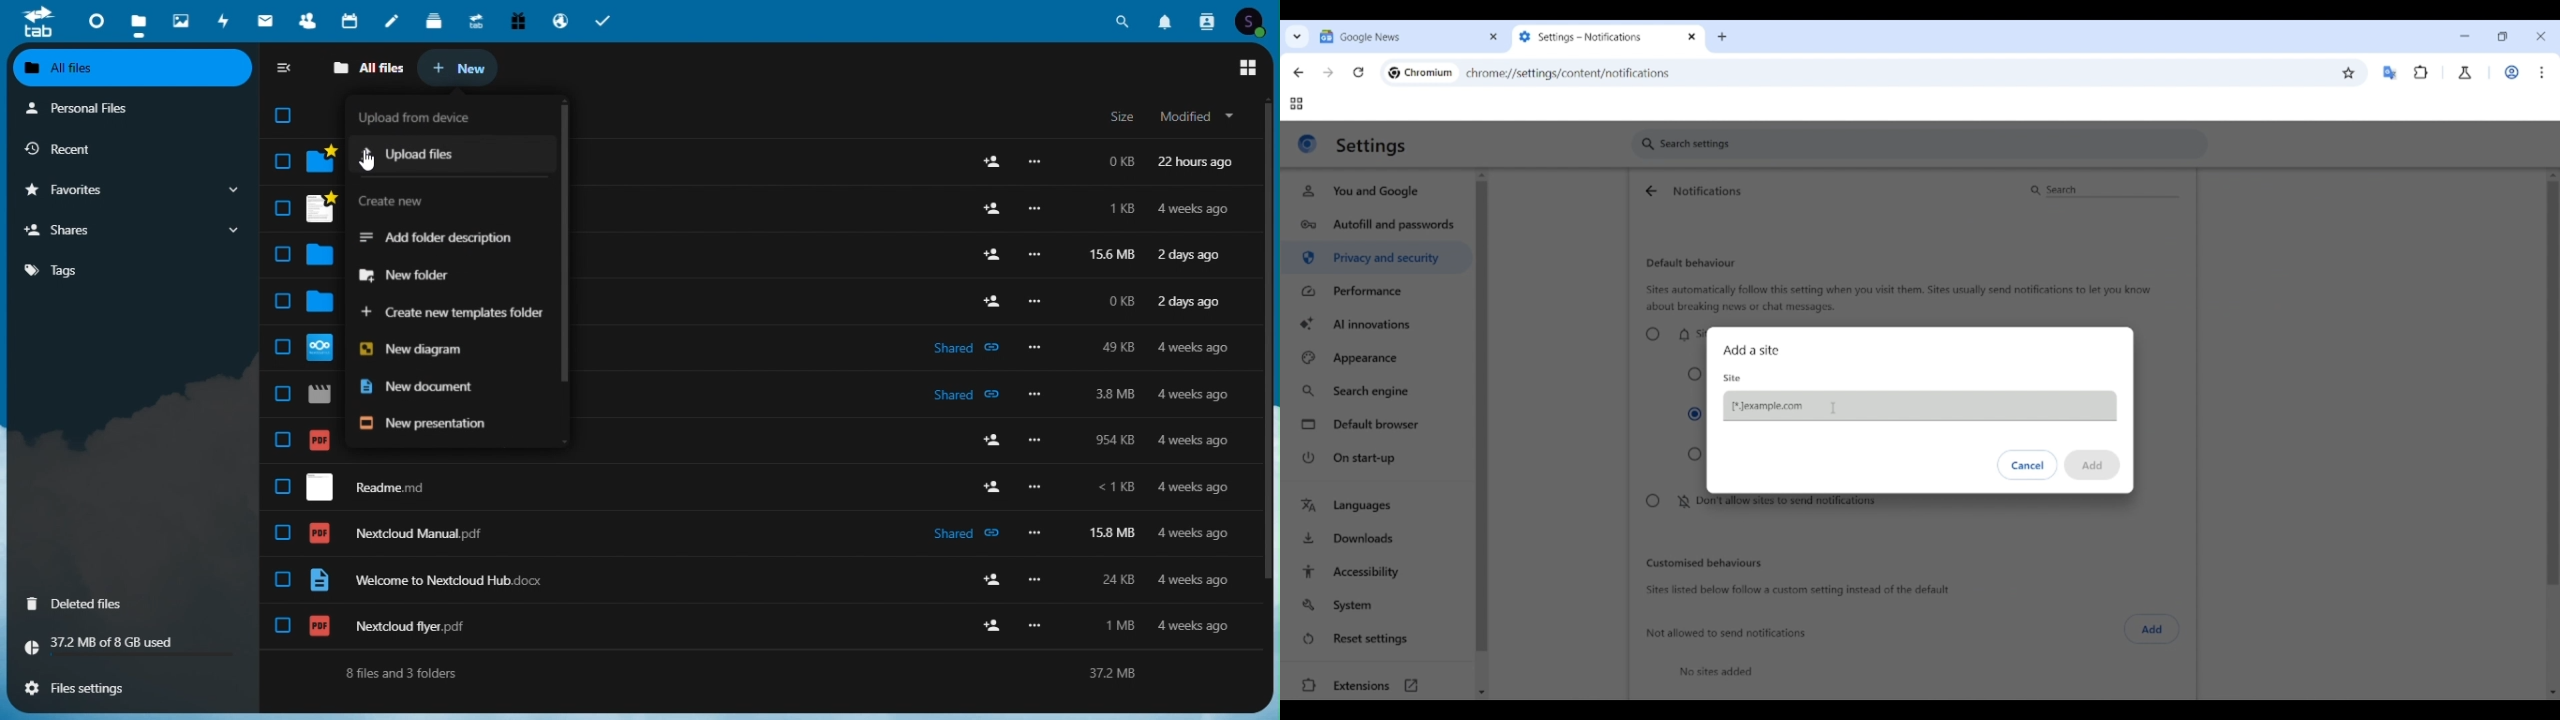 The height and width of the screenshot is (728, 2576). I want to click on check box, so click(280, 302).